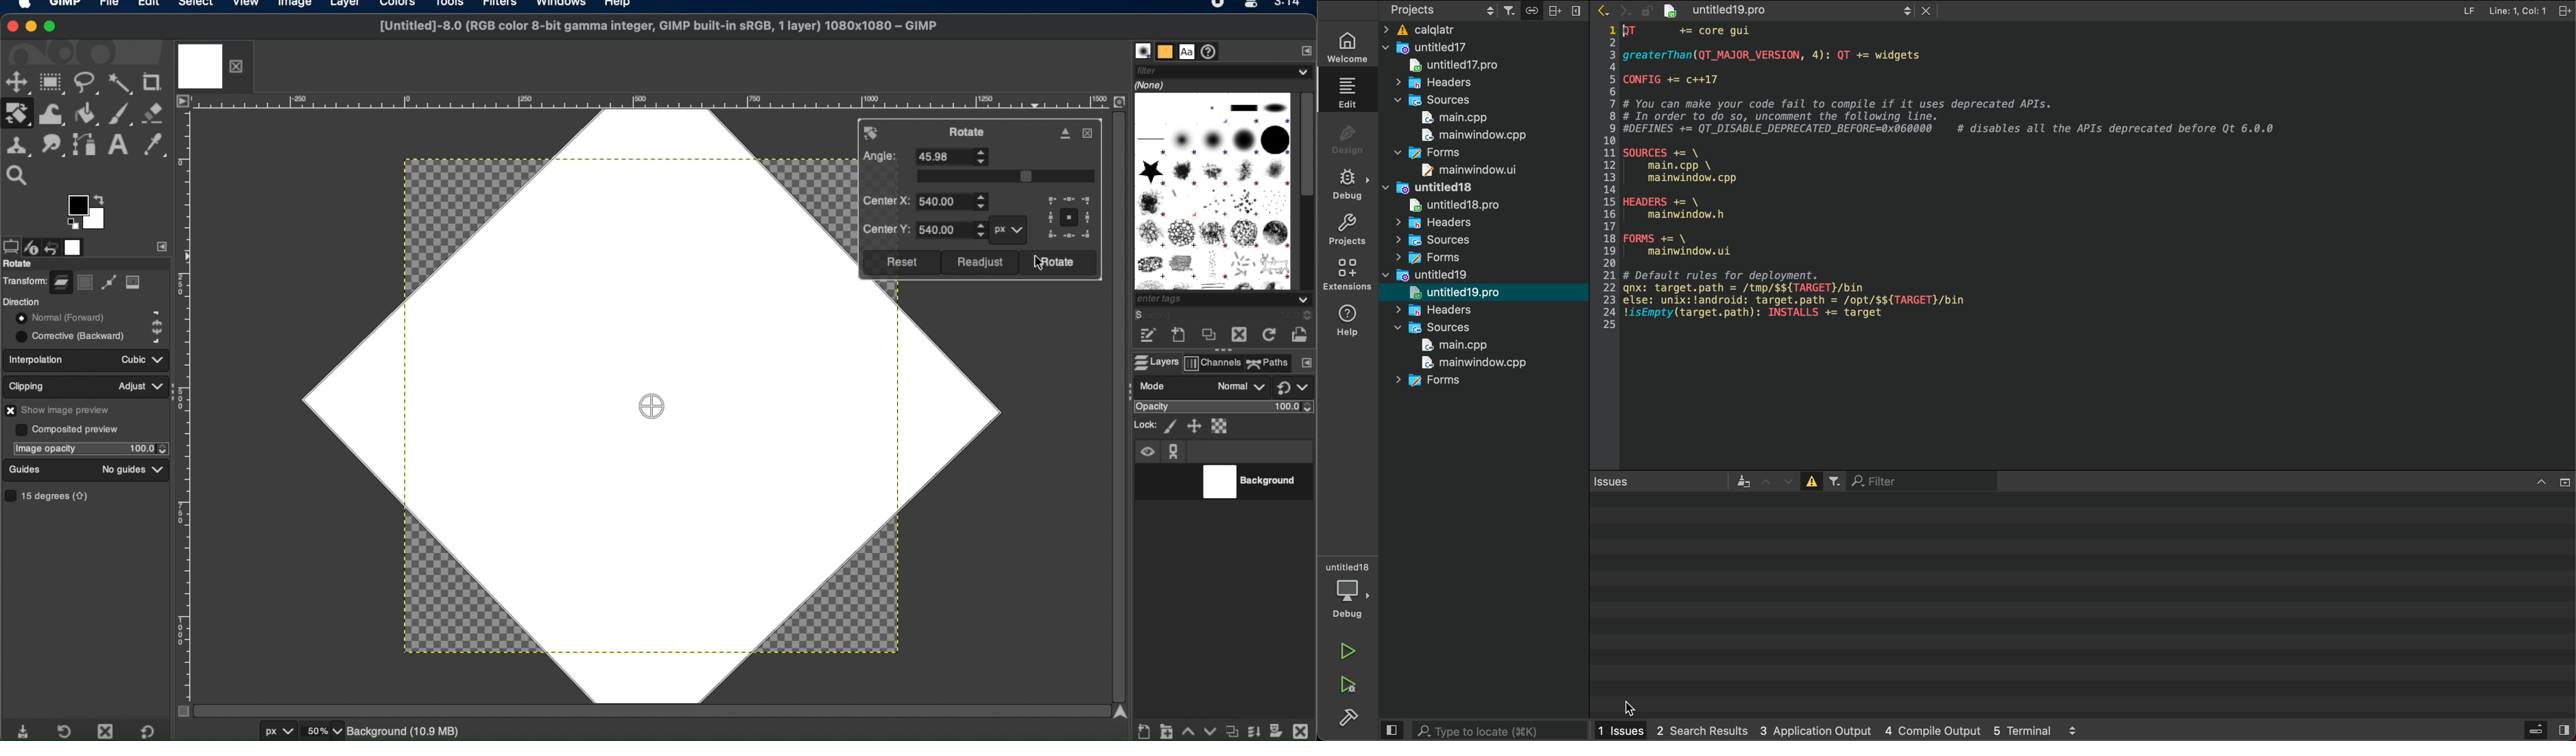  What do you see at coordinates (86, 283) in the screenshot?
I see `selection ` at bounding box center [86, 283].